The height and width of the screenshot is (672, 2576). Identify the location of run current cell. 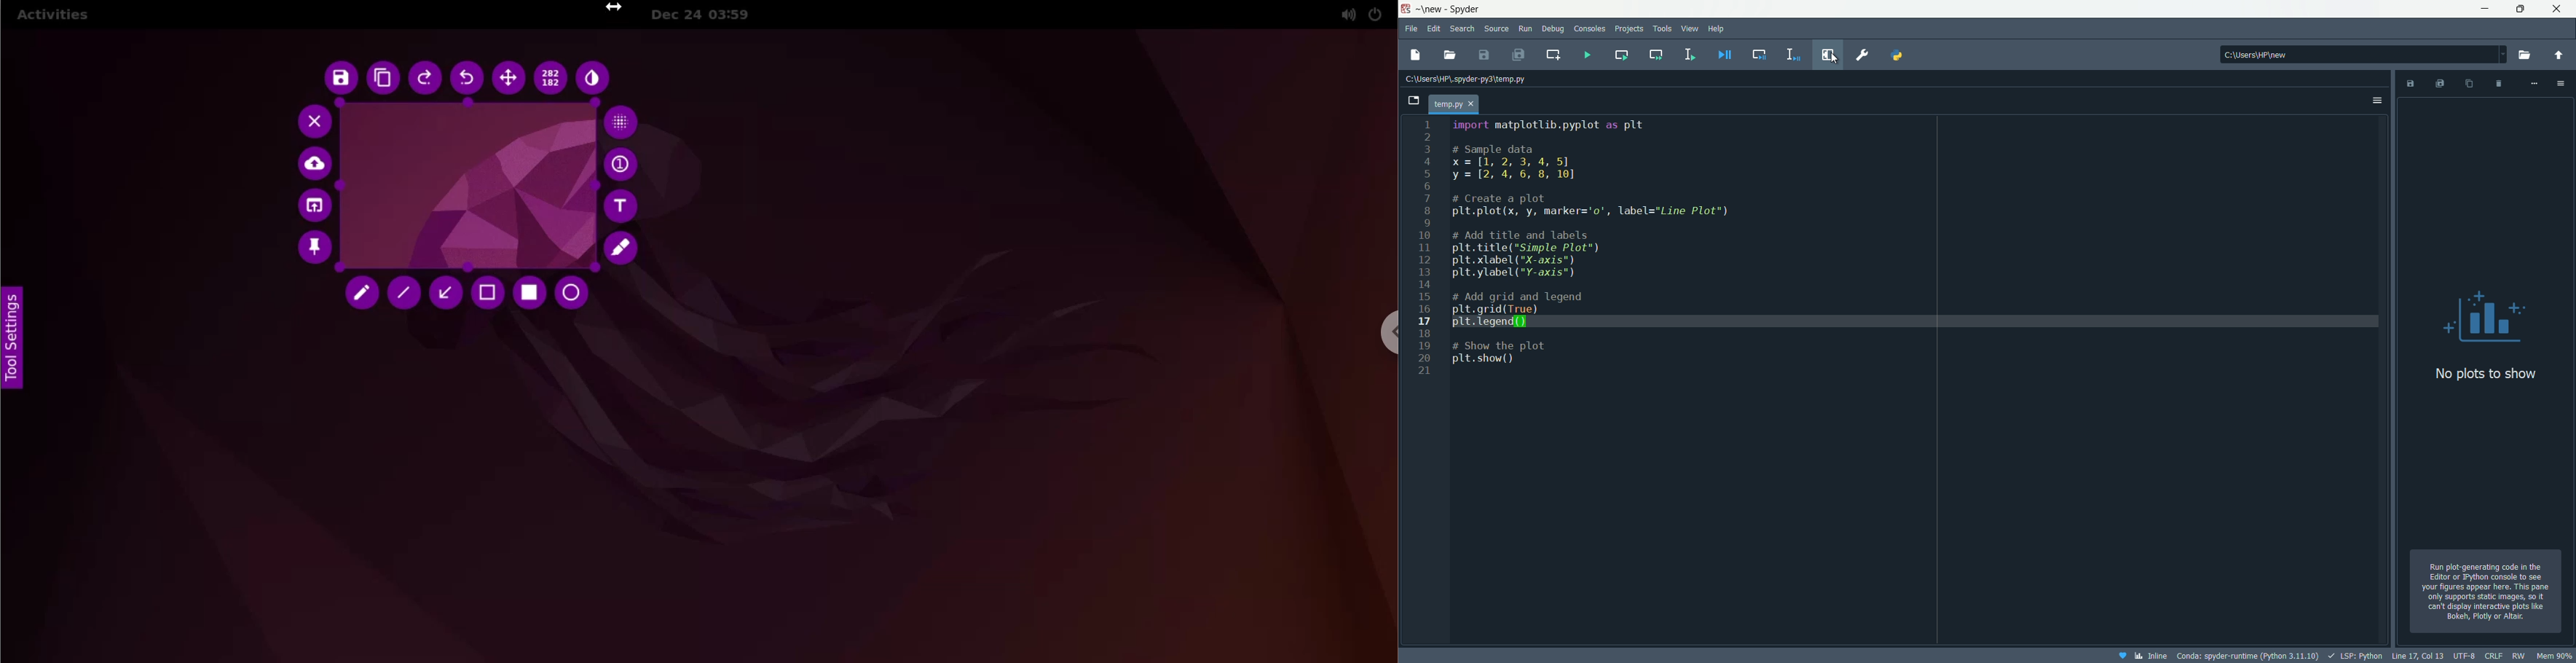
(1621, 55).